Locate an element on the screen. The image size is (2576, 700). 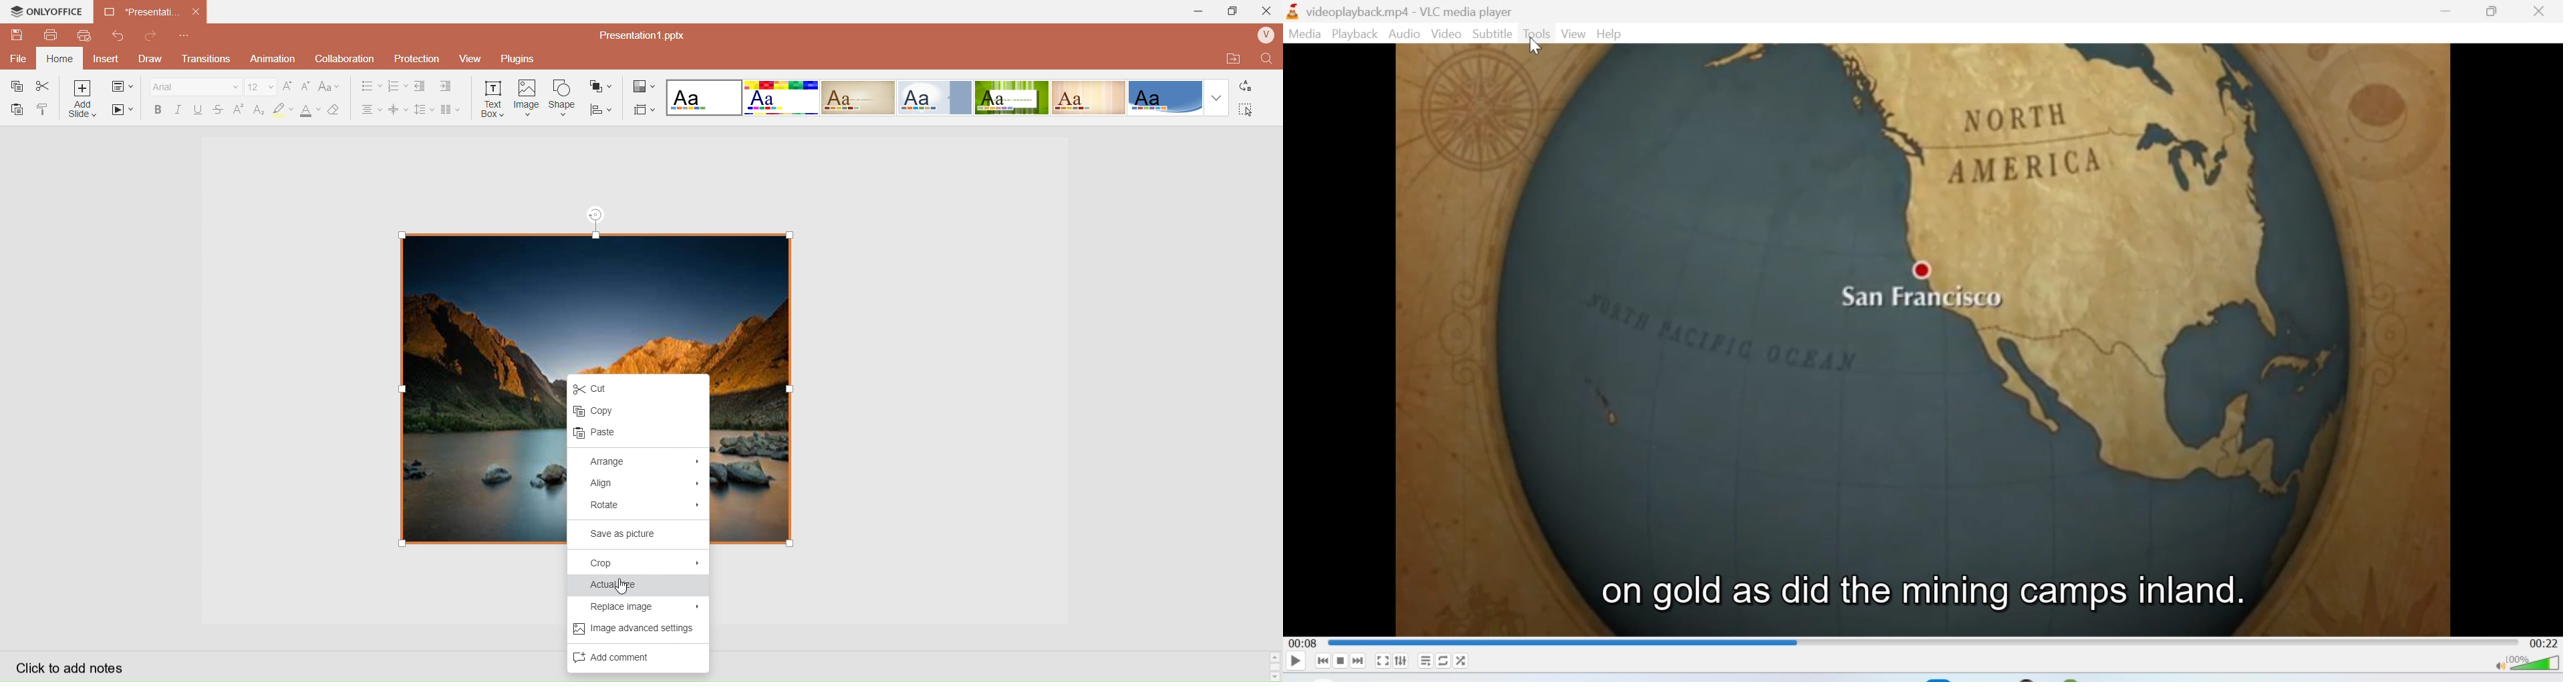
File is located at coordinates (21, 59).